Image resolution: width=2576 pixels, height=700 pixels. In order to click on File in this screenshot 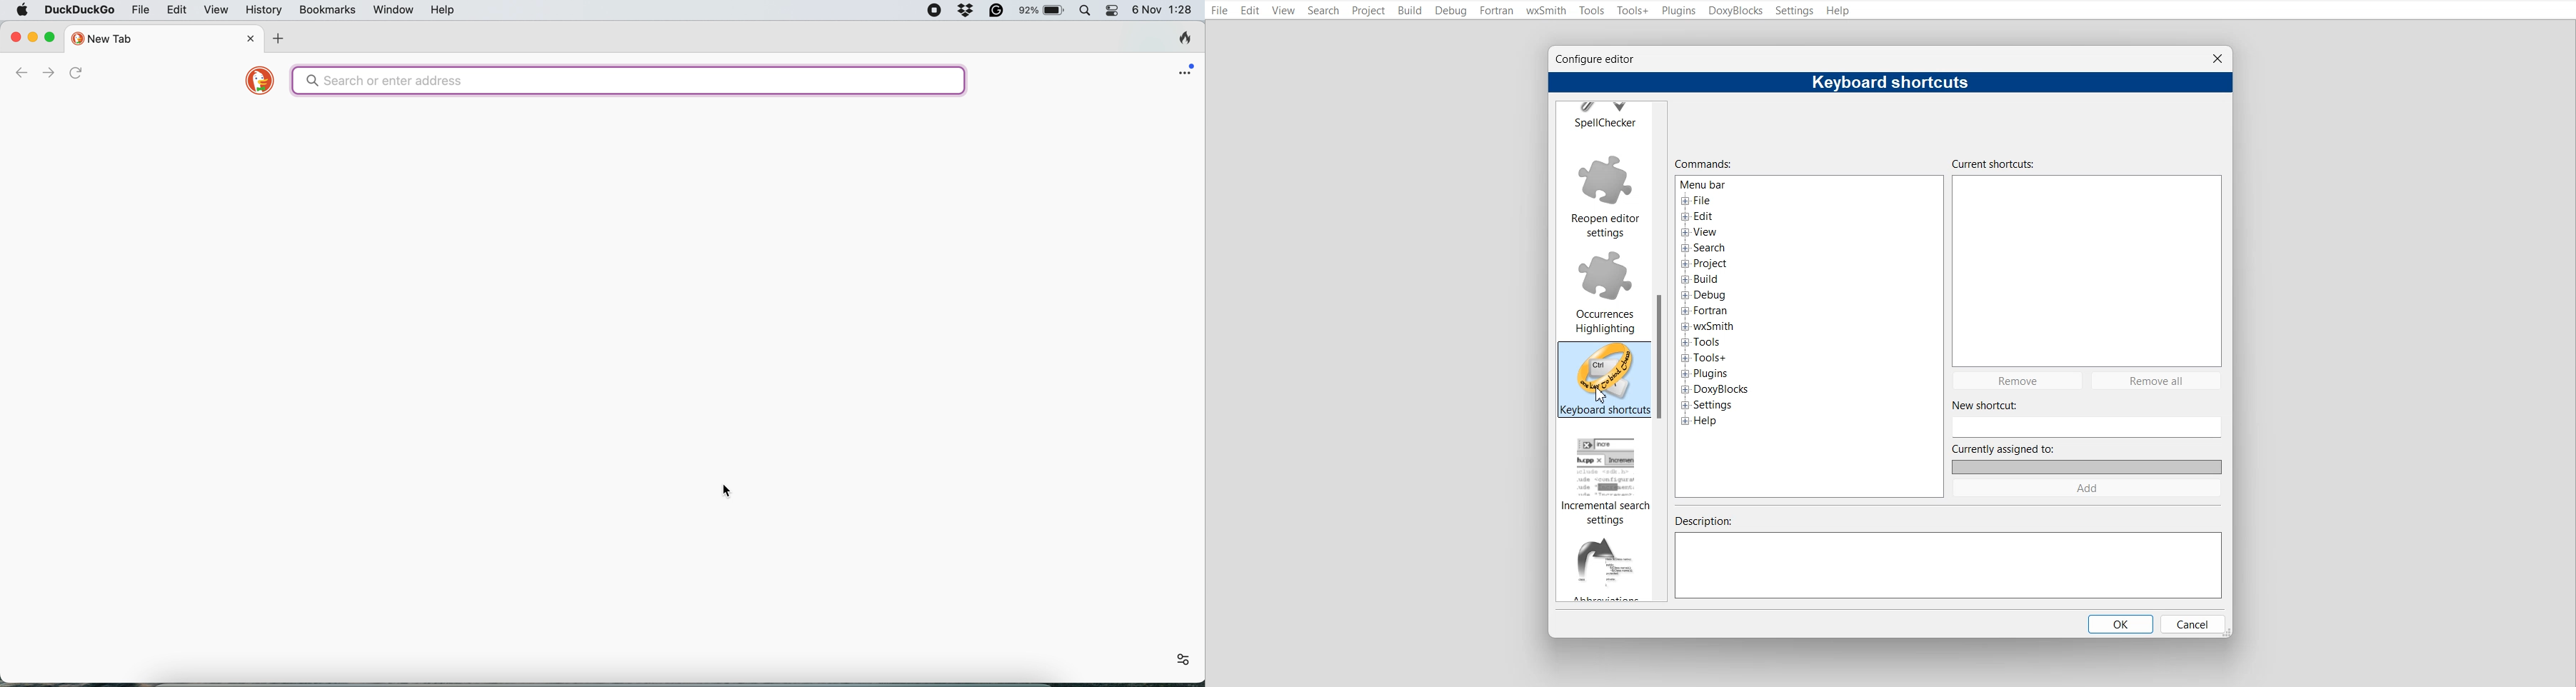, I will do `click(1219, 10)`.